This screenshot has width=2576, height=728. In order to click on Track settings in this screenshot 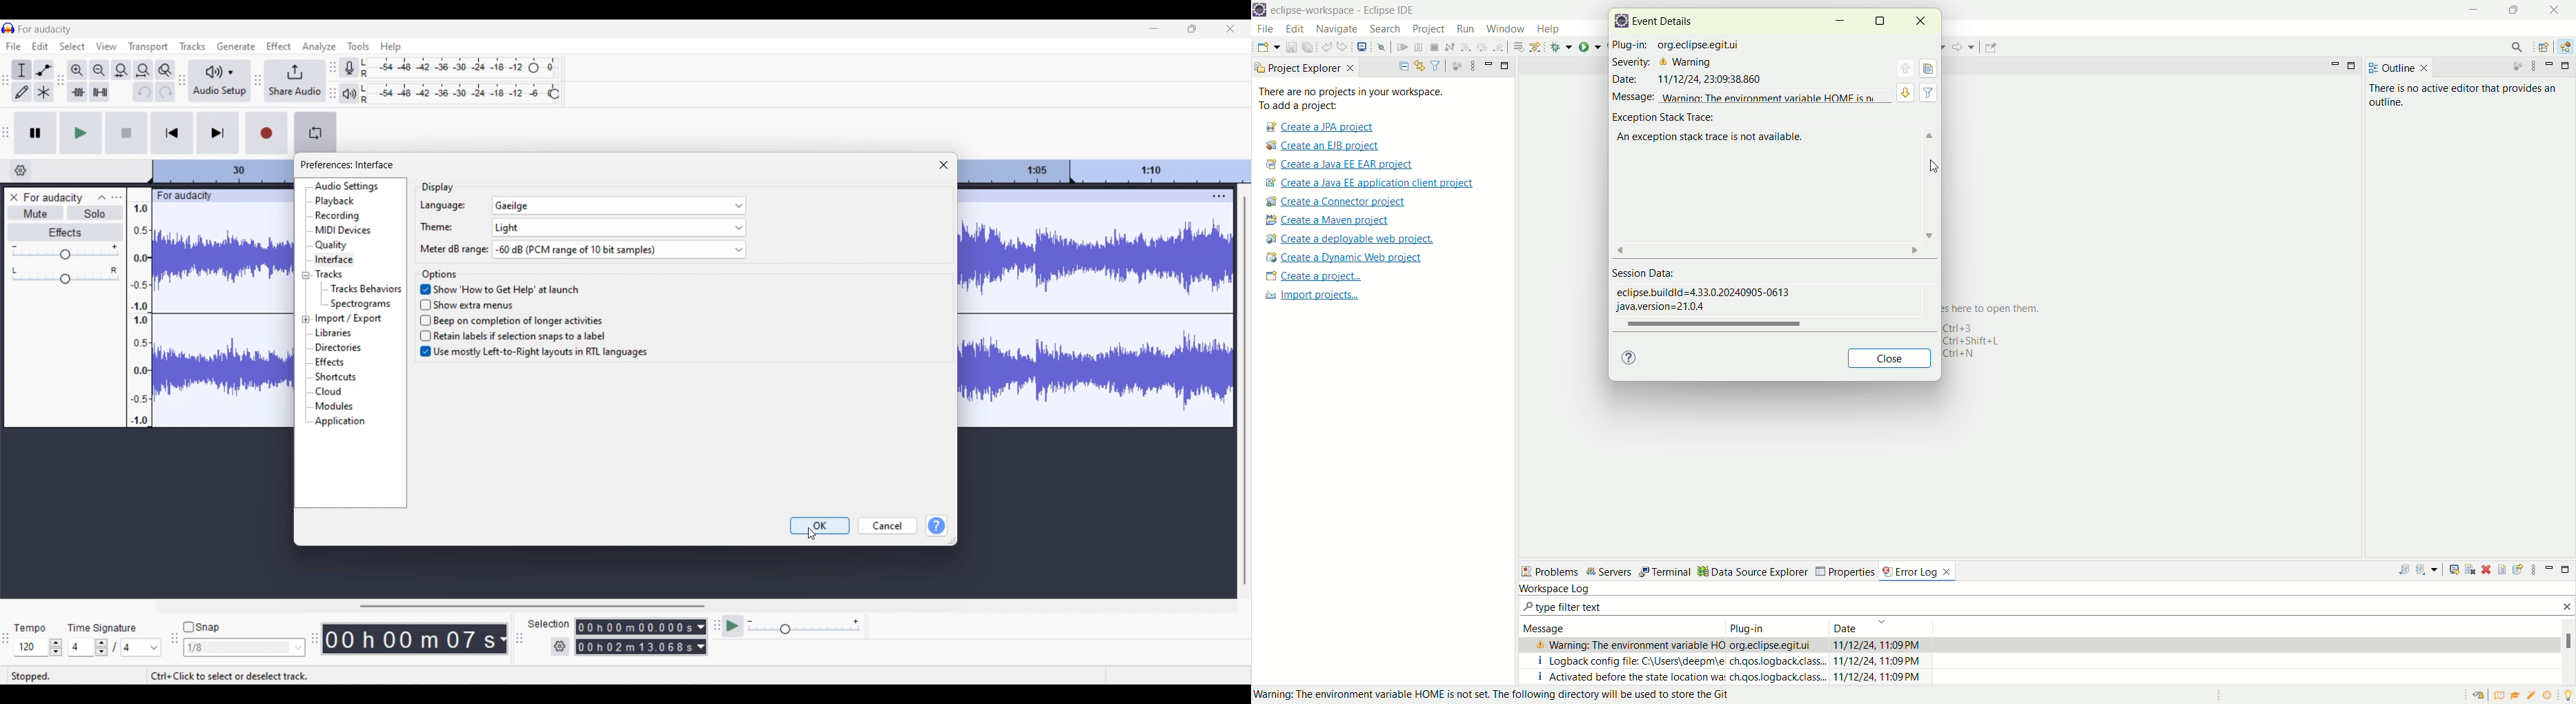, I will do `click(1220, 196)`.